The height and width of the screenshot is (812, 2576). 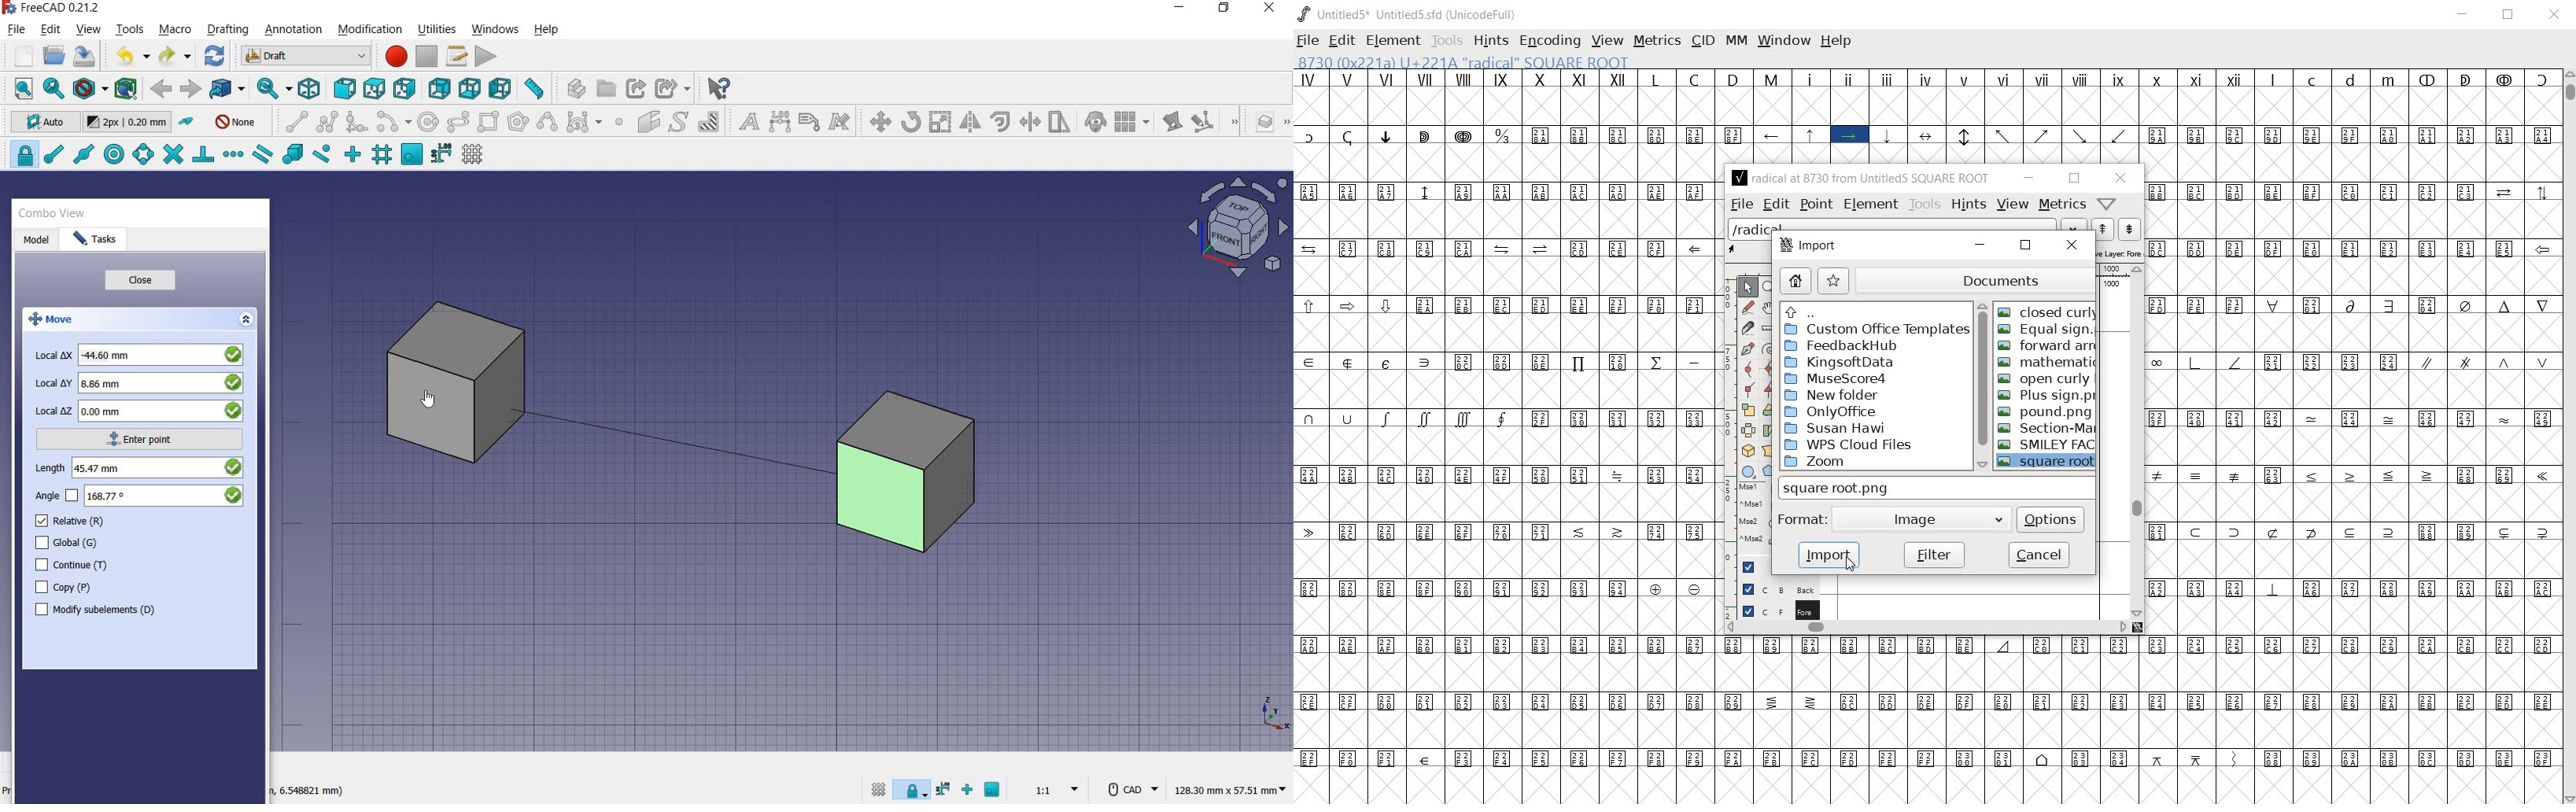 I want to click on local z, so click(x=141, y=410).